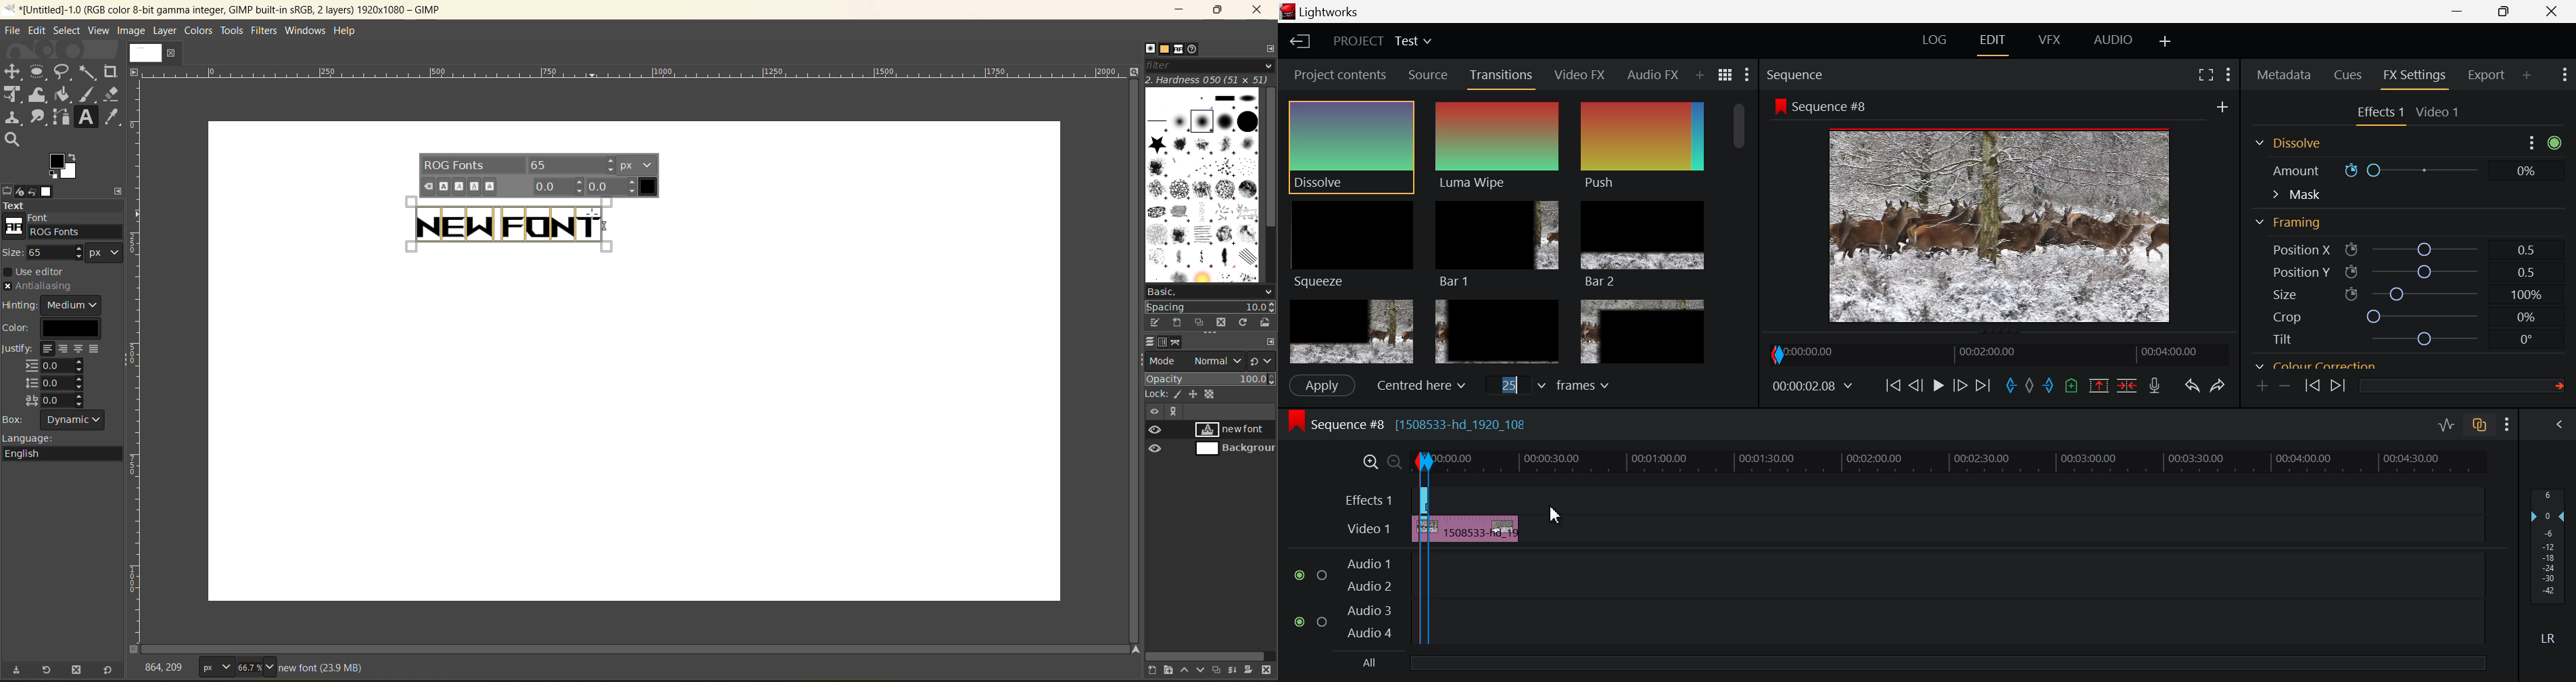  Describe the element at coordinates (172, 52) in the screenshot. I see `close` at that location.